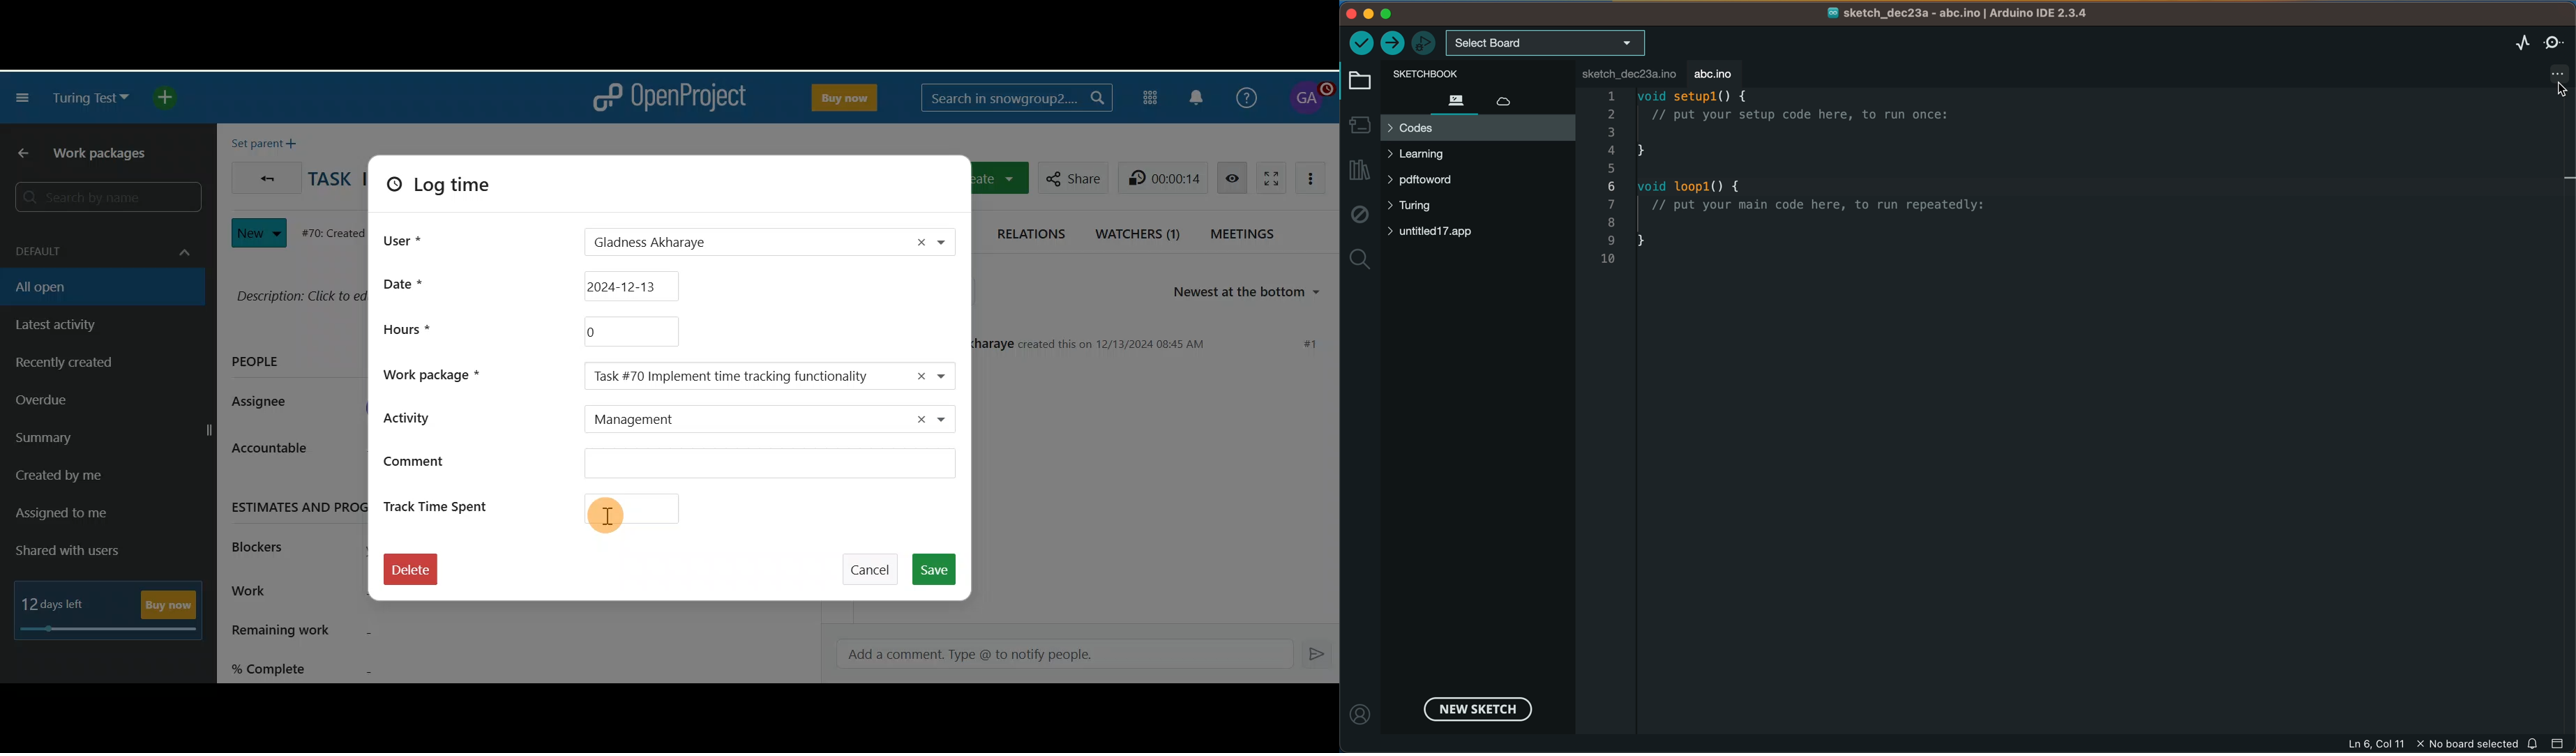 The height and width of the screenshot is (756, 2576). What do you see at coordinates (410, 574) in the screenshot?
I see `Delete` at bounding box center [410, 574].